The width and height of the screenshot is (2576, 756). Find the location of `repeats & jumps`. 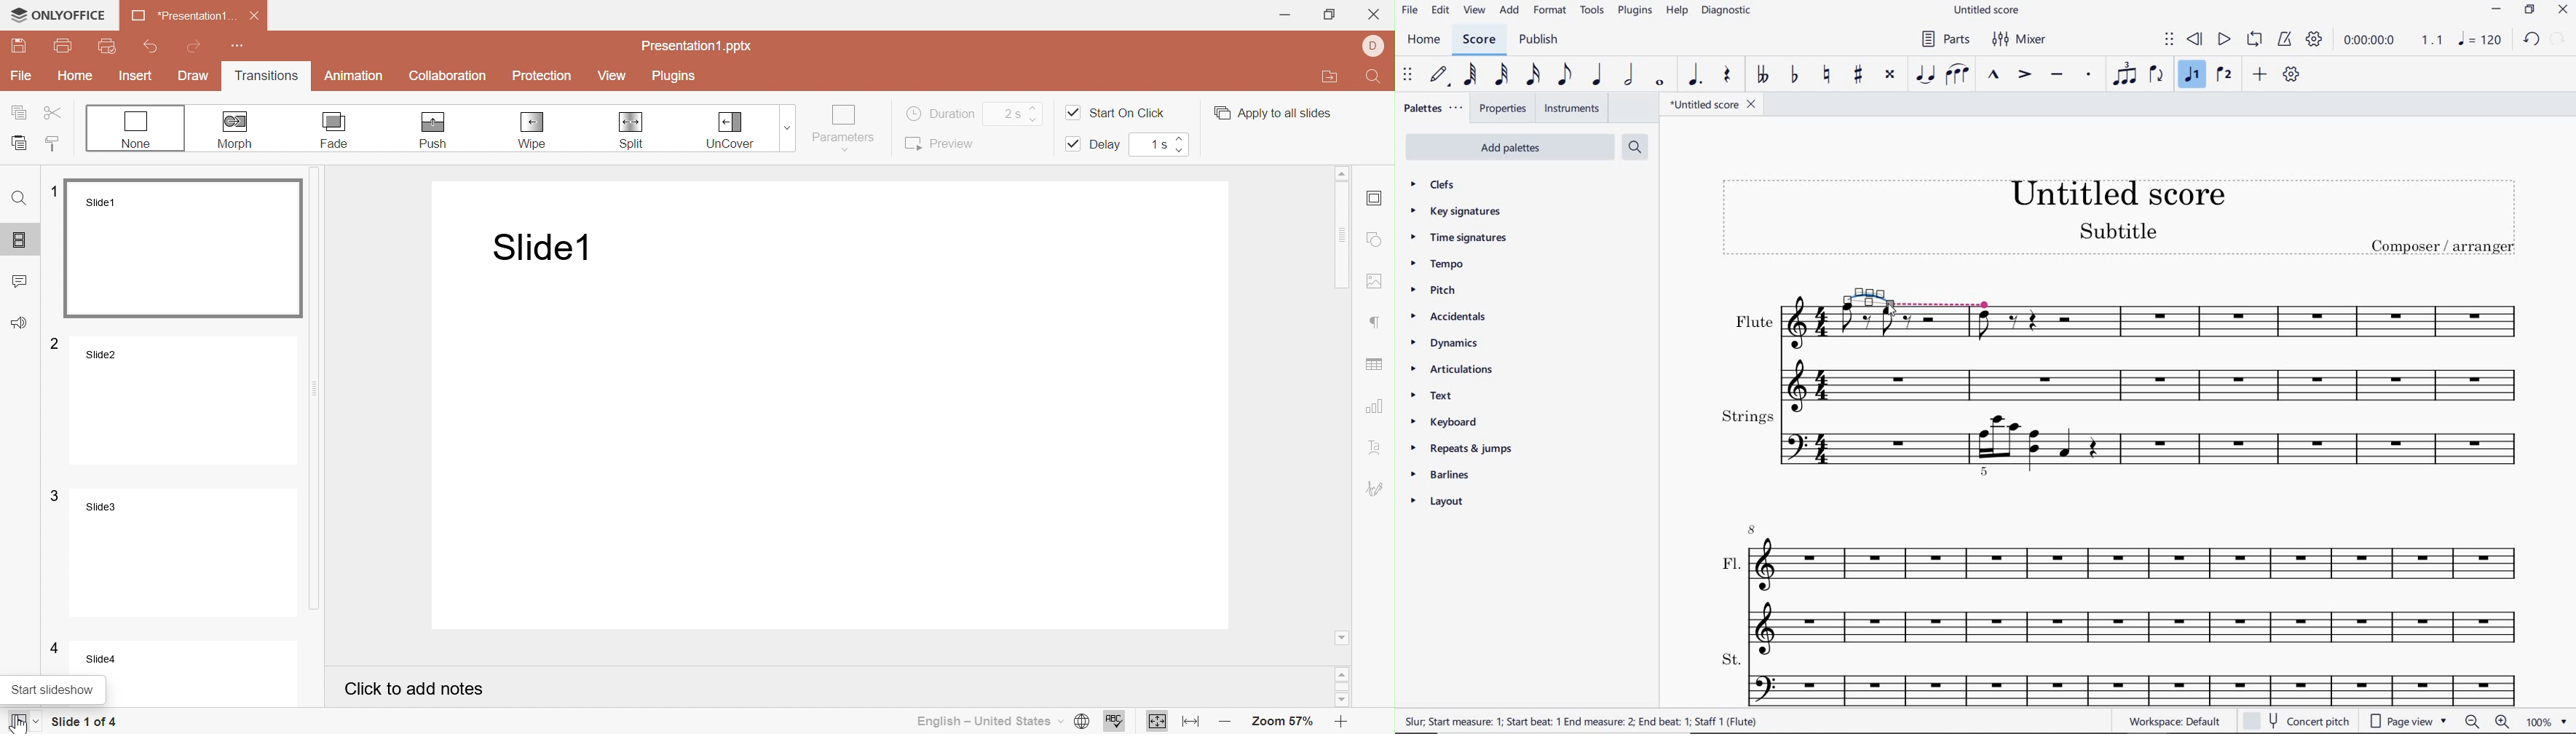

repeats & jumps is located at coordinates (1466, 449).